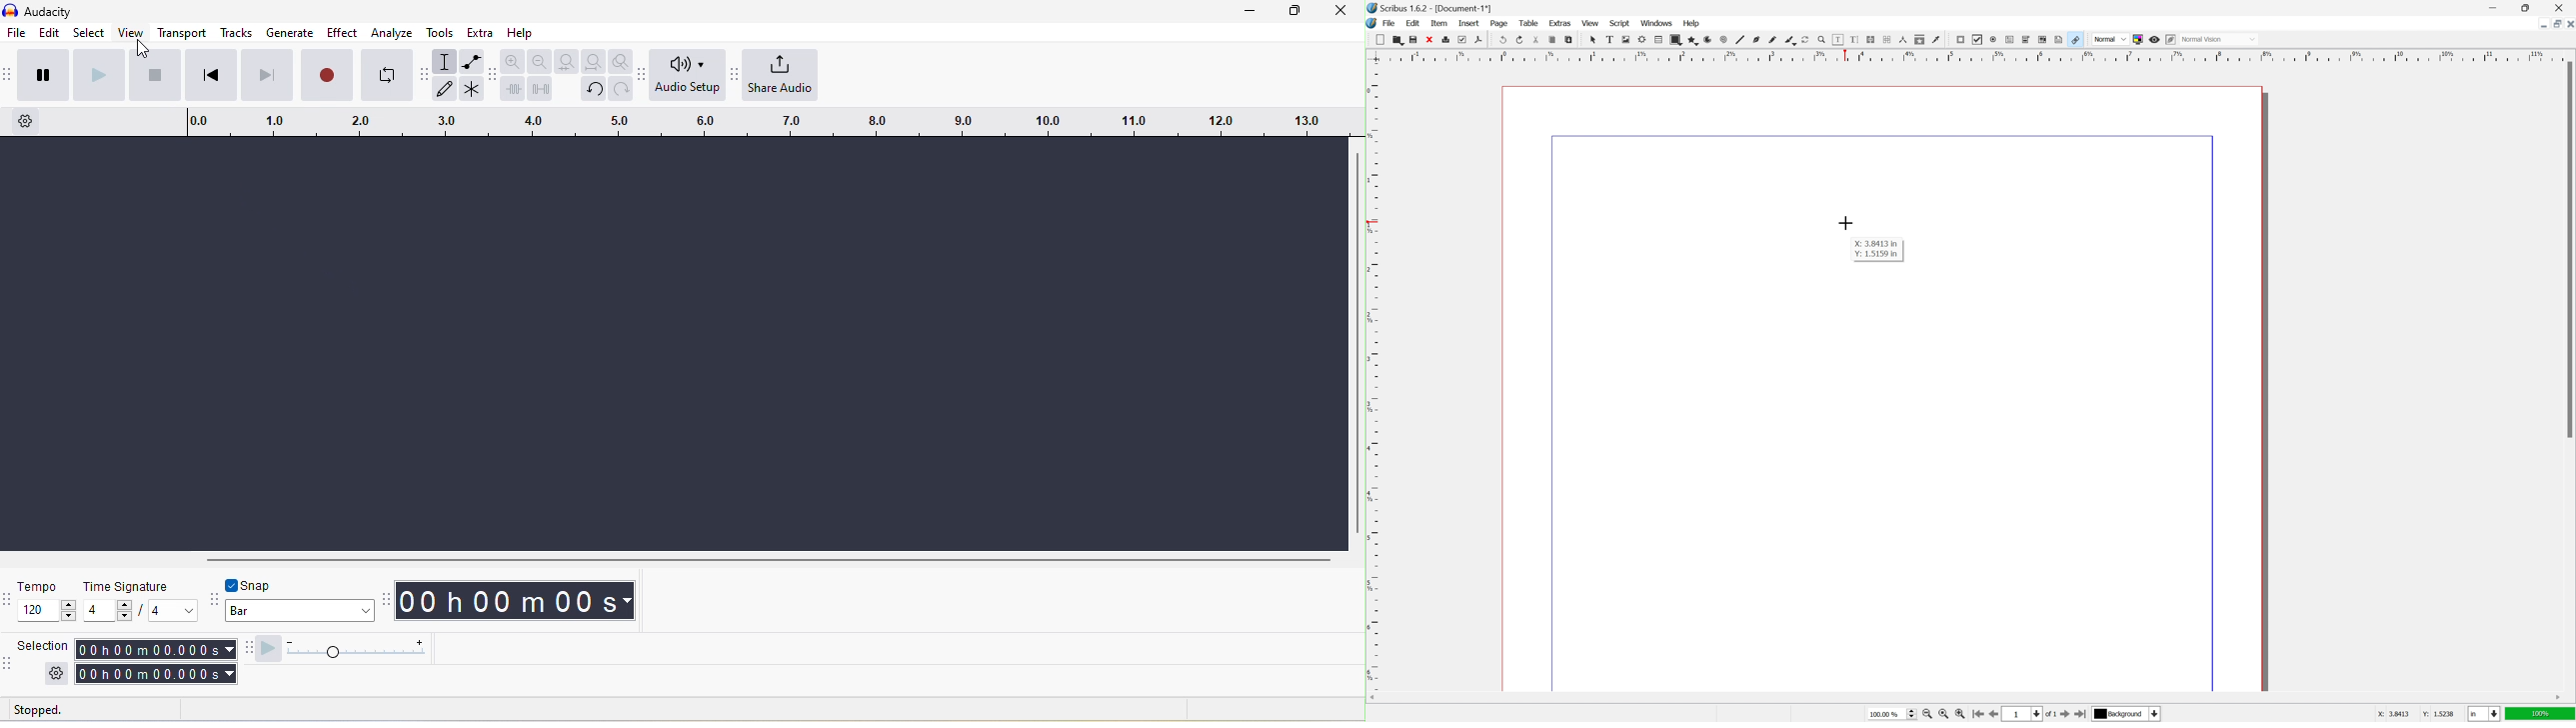 The image size is (2576, 728). Describe the element at coordinates (1991, 714) in the screenshot. I see `go to previous page` at that location.